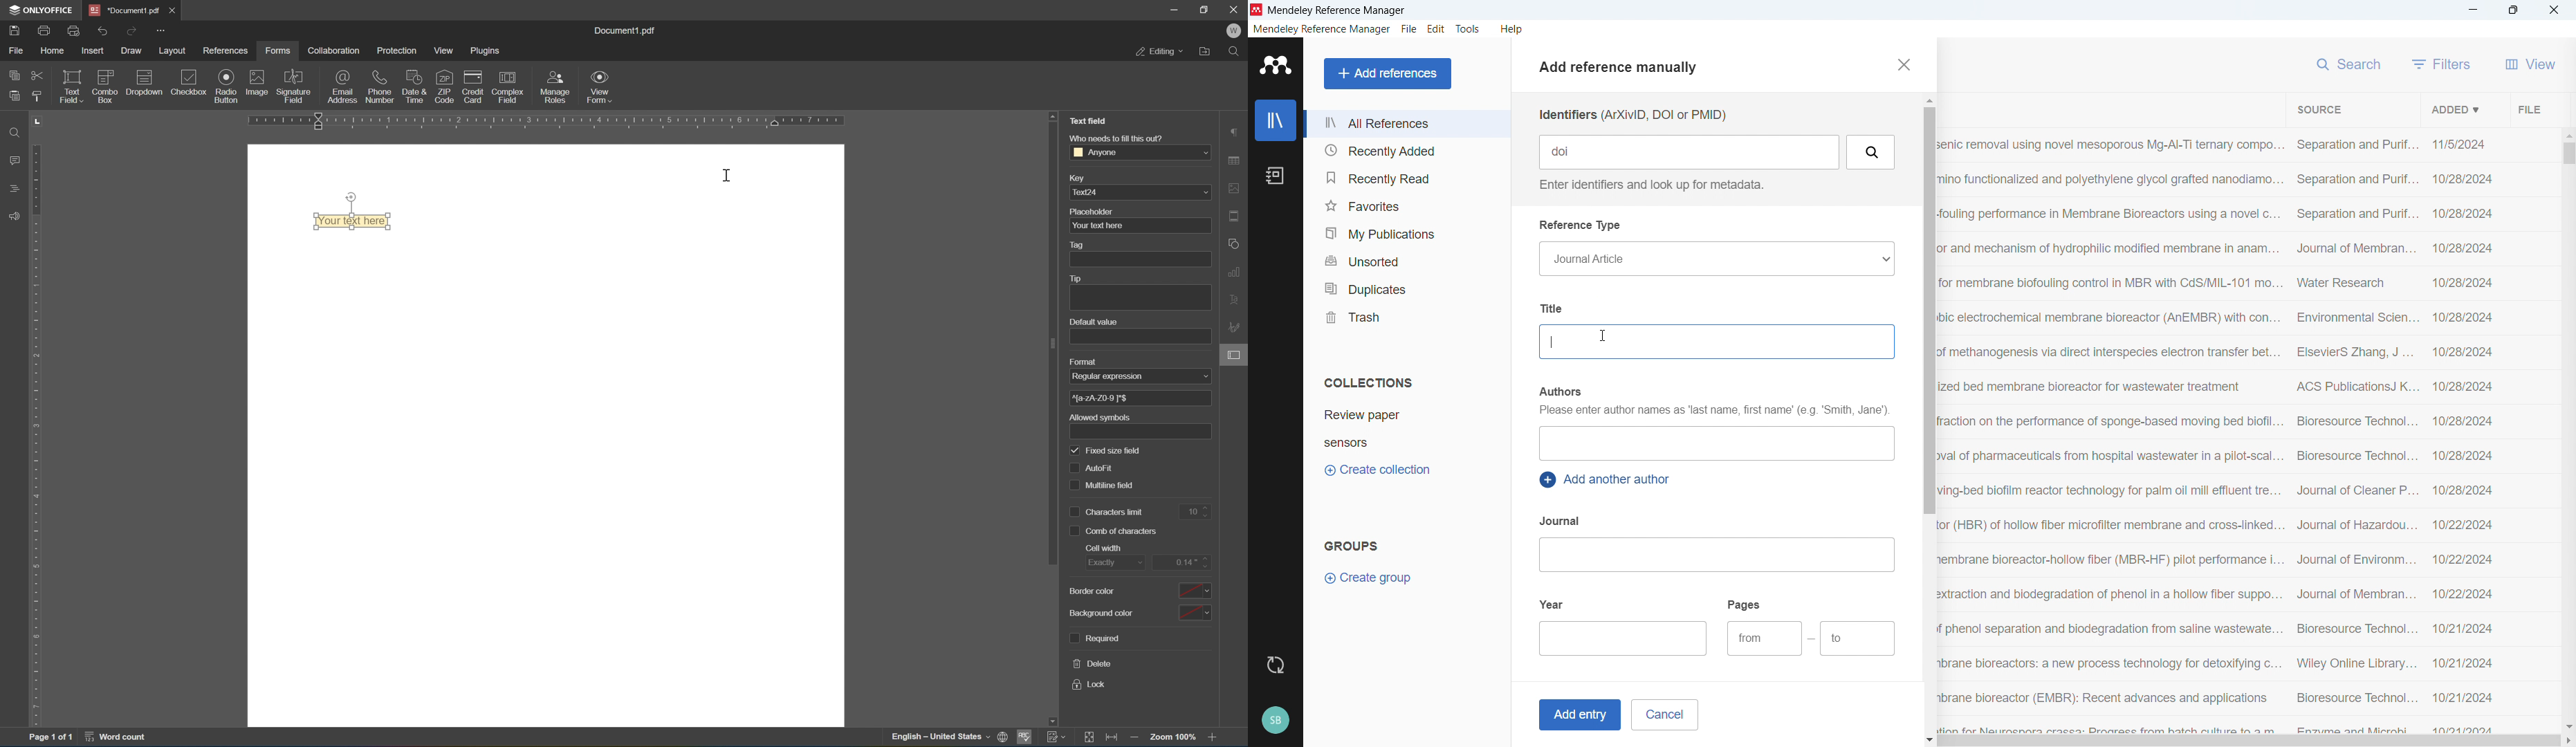 This screenshot has height=756, width=2576. I want to click on headings, so click(16, 187).